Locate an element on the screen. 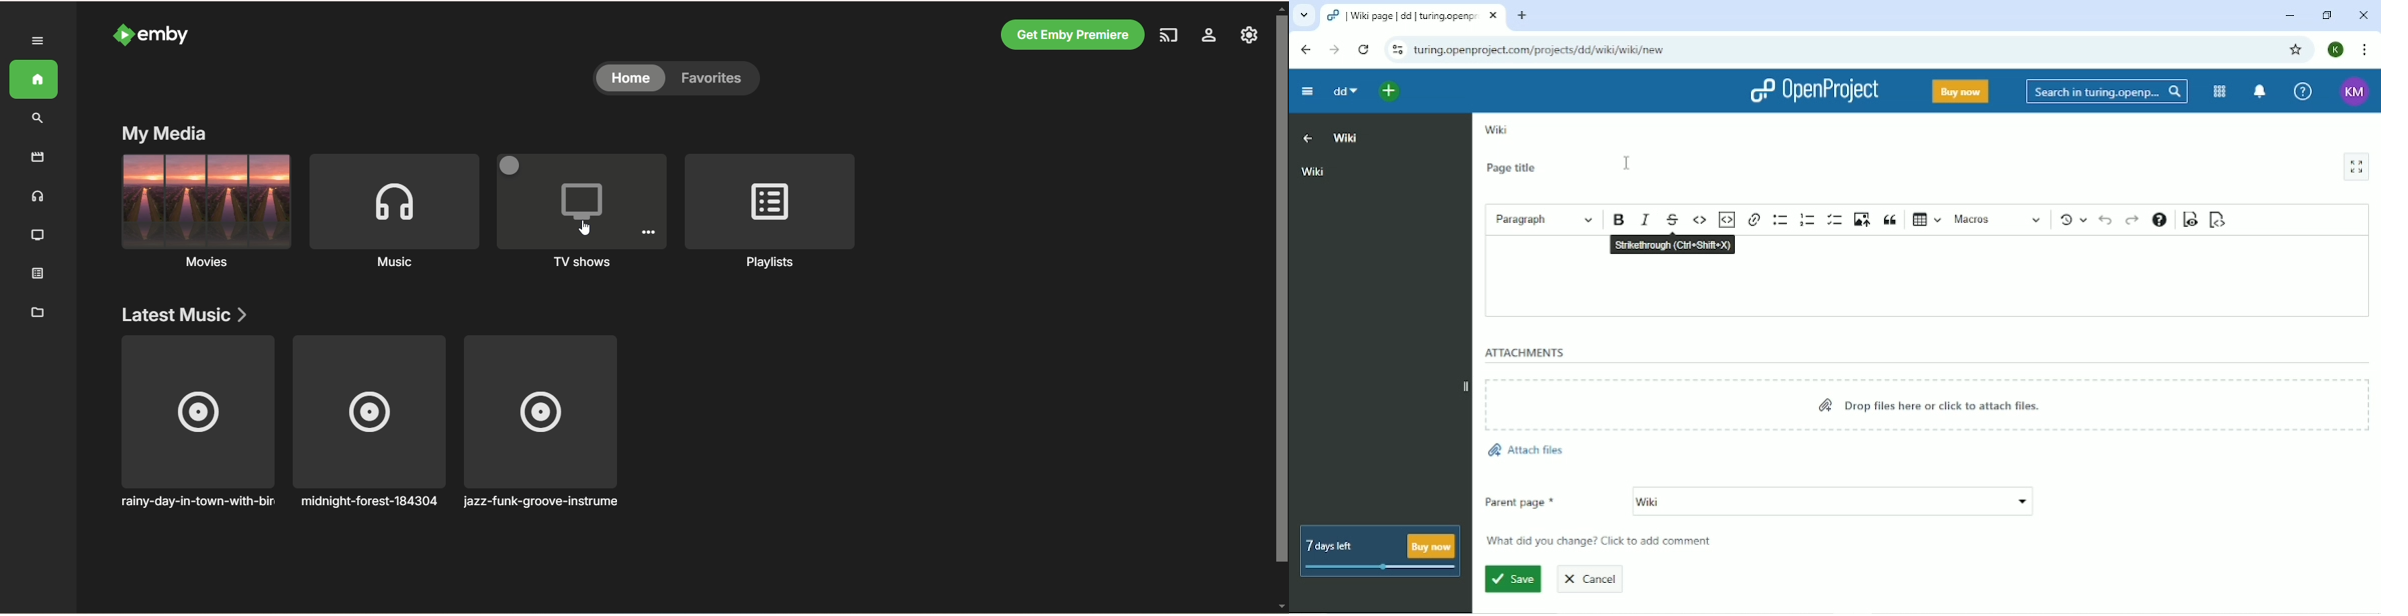  playlist is located at coordinates (39, 276).